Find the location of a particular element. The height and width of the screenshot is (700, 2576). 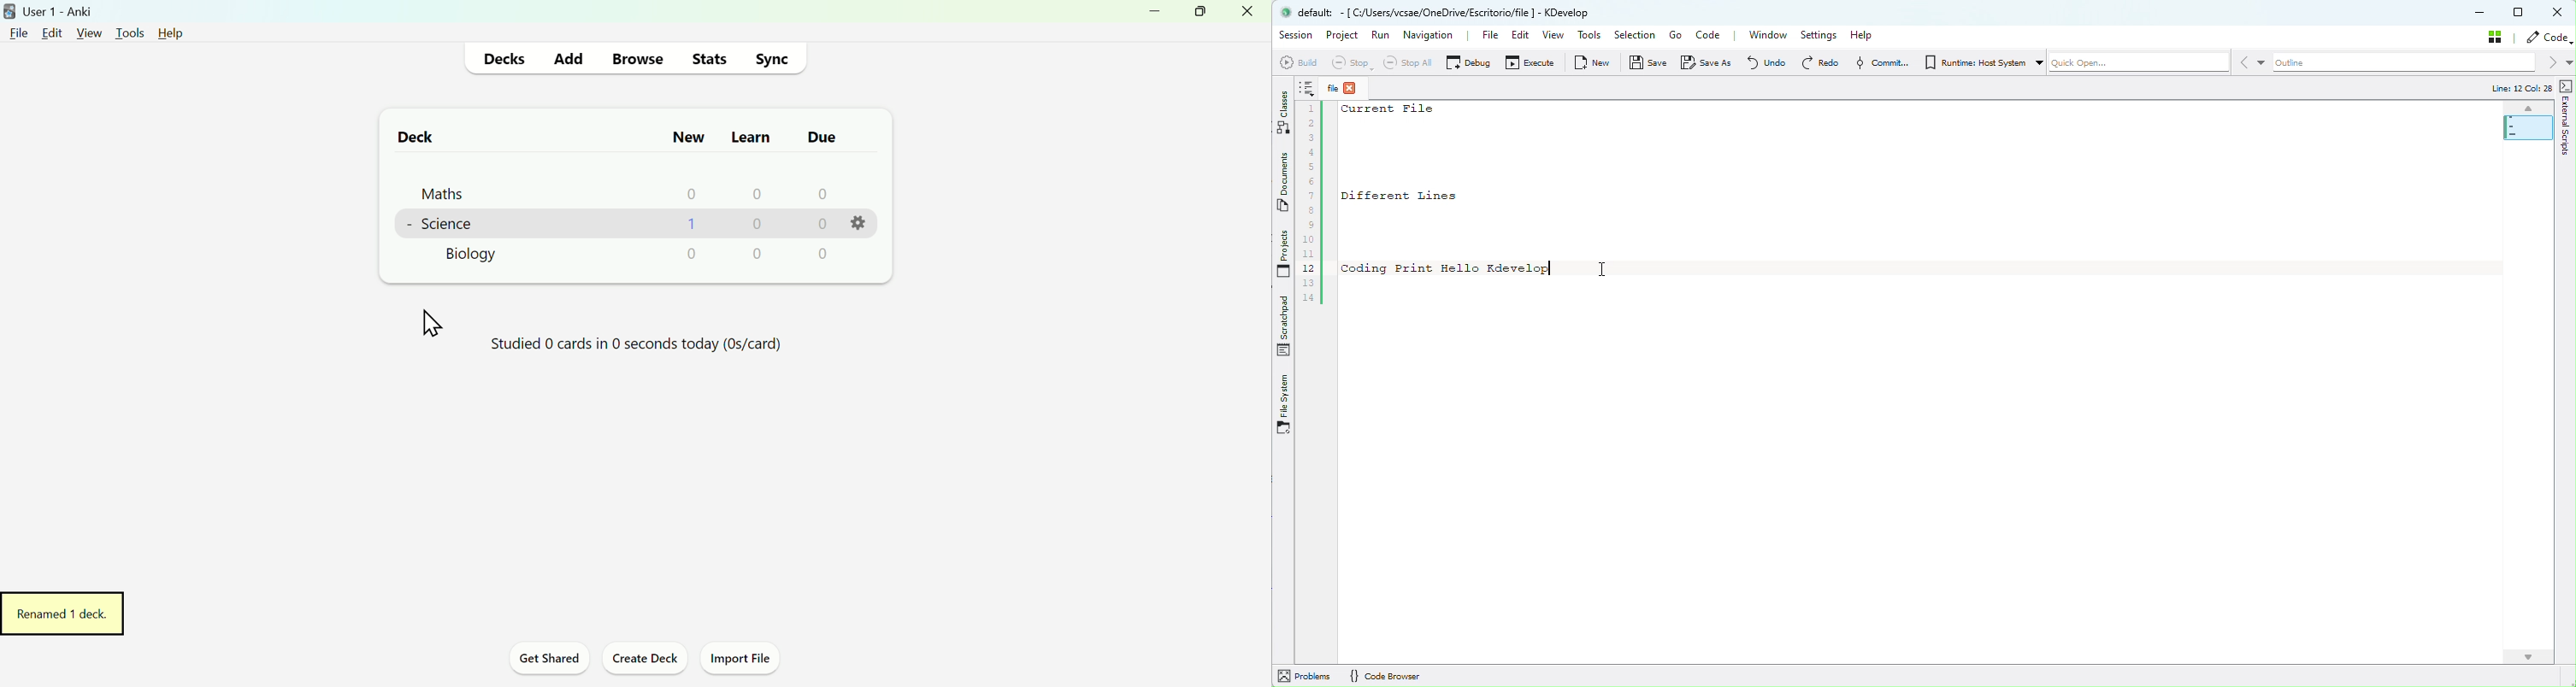

User 1 - Anki is located at coordinates (52, 10).